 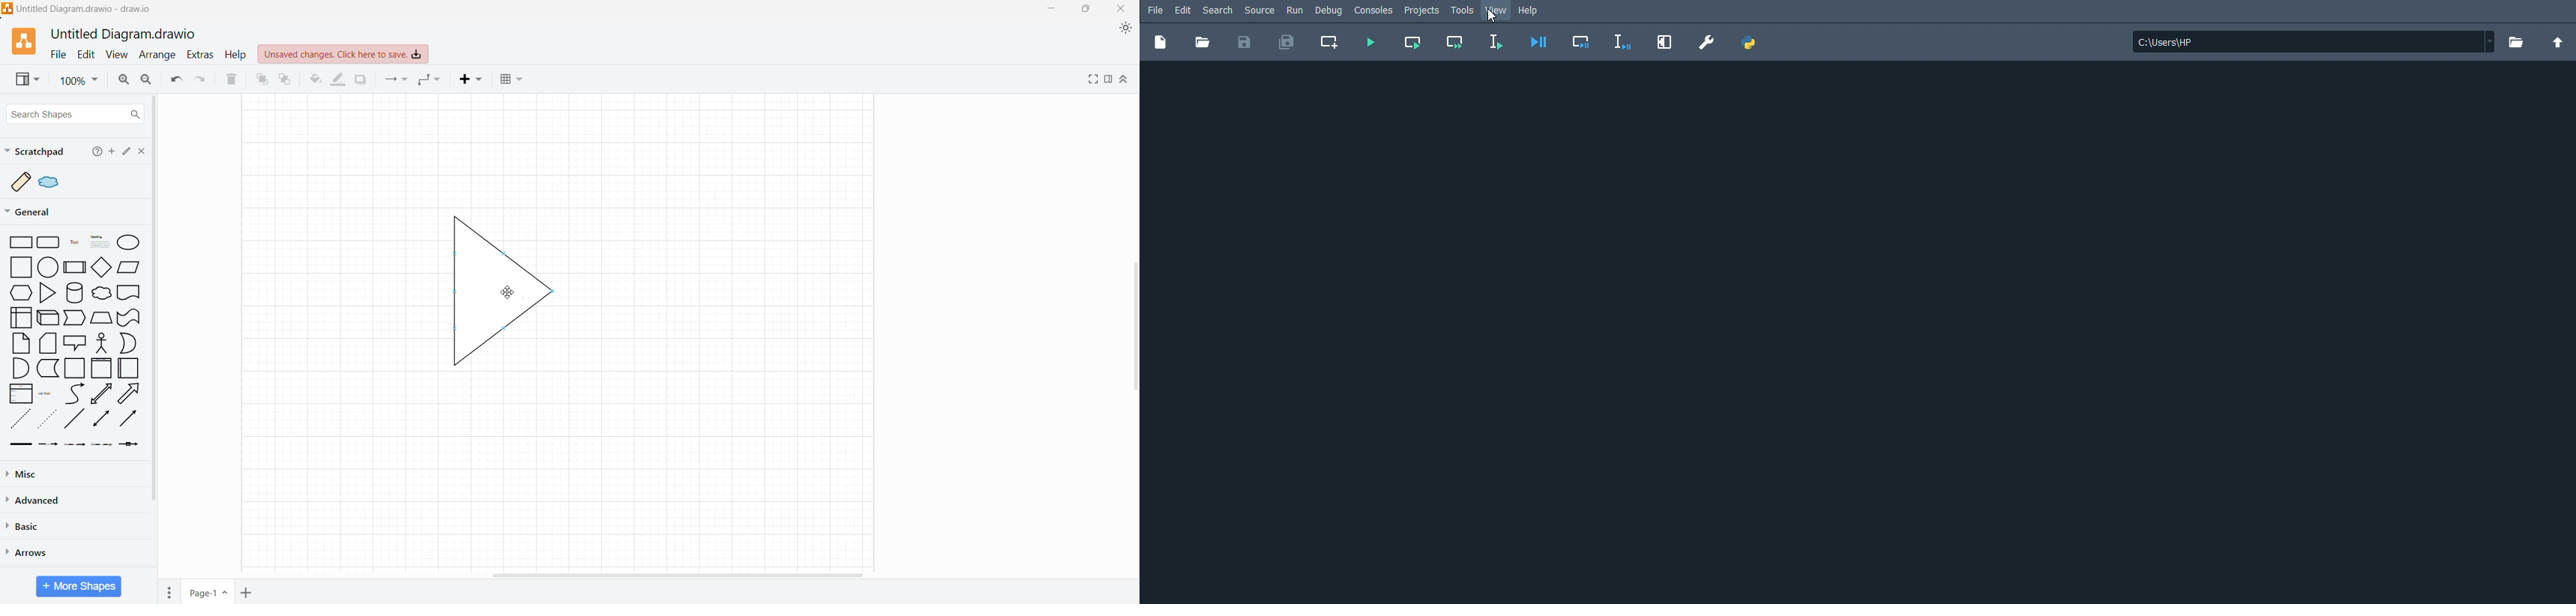 What do you see at coordinates (141, 151) in the screenshot?
I see `Close` at bounding box center [141, 151].